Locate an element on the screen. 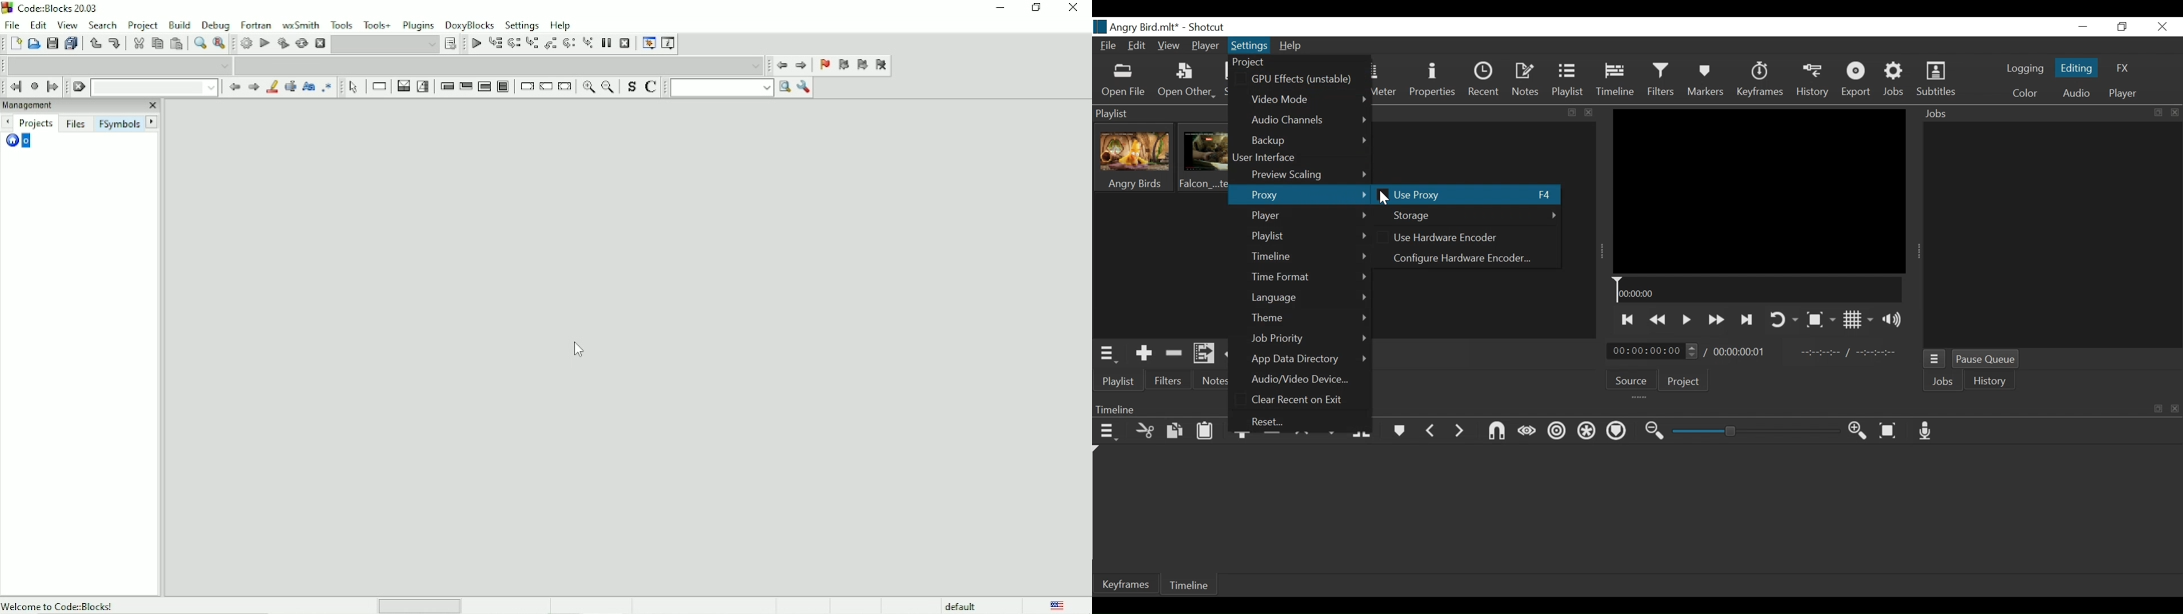 The height and width of the screenshot is (616, 2184). Previous bookmark is located at coordinates (843, 67).